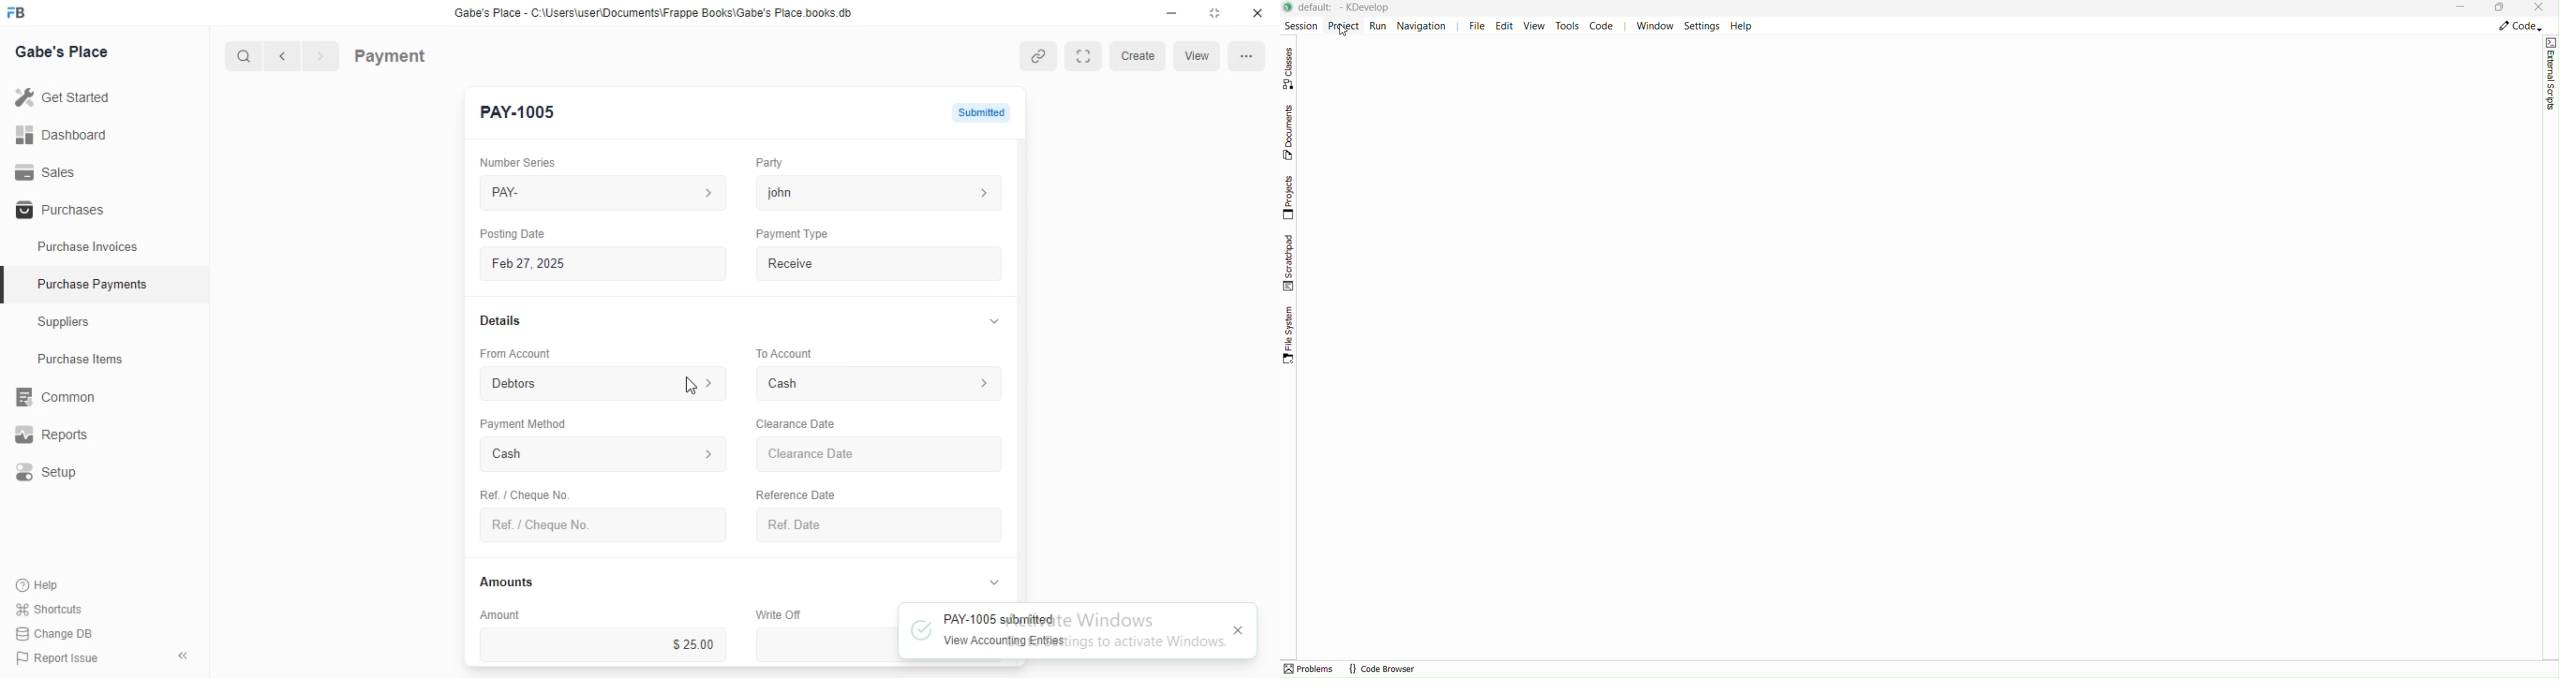 The width and height of the screenshot is (2576, 700). I want to click on Feb 27, 2025, so click(606, 264).